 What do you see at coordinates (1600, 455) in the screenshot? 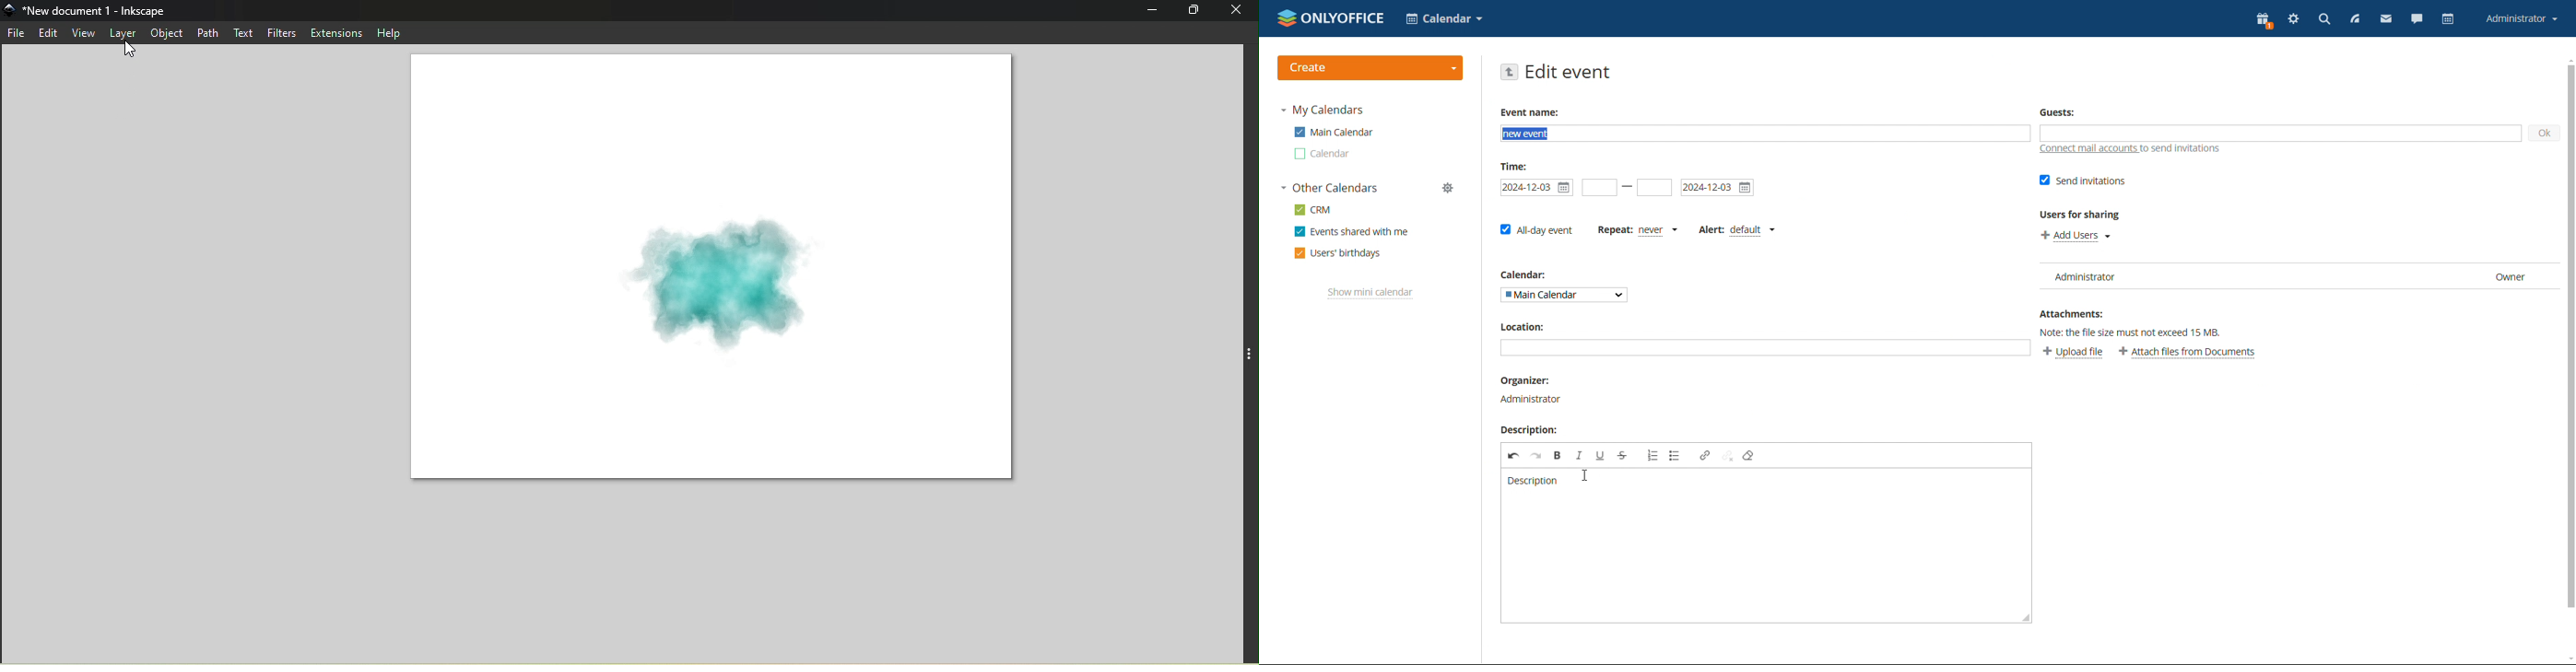
I see `underline` at bounding box center [1600, 455].